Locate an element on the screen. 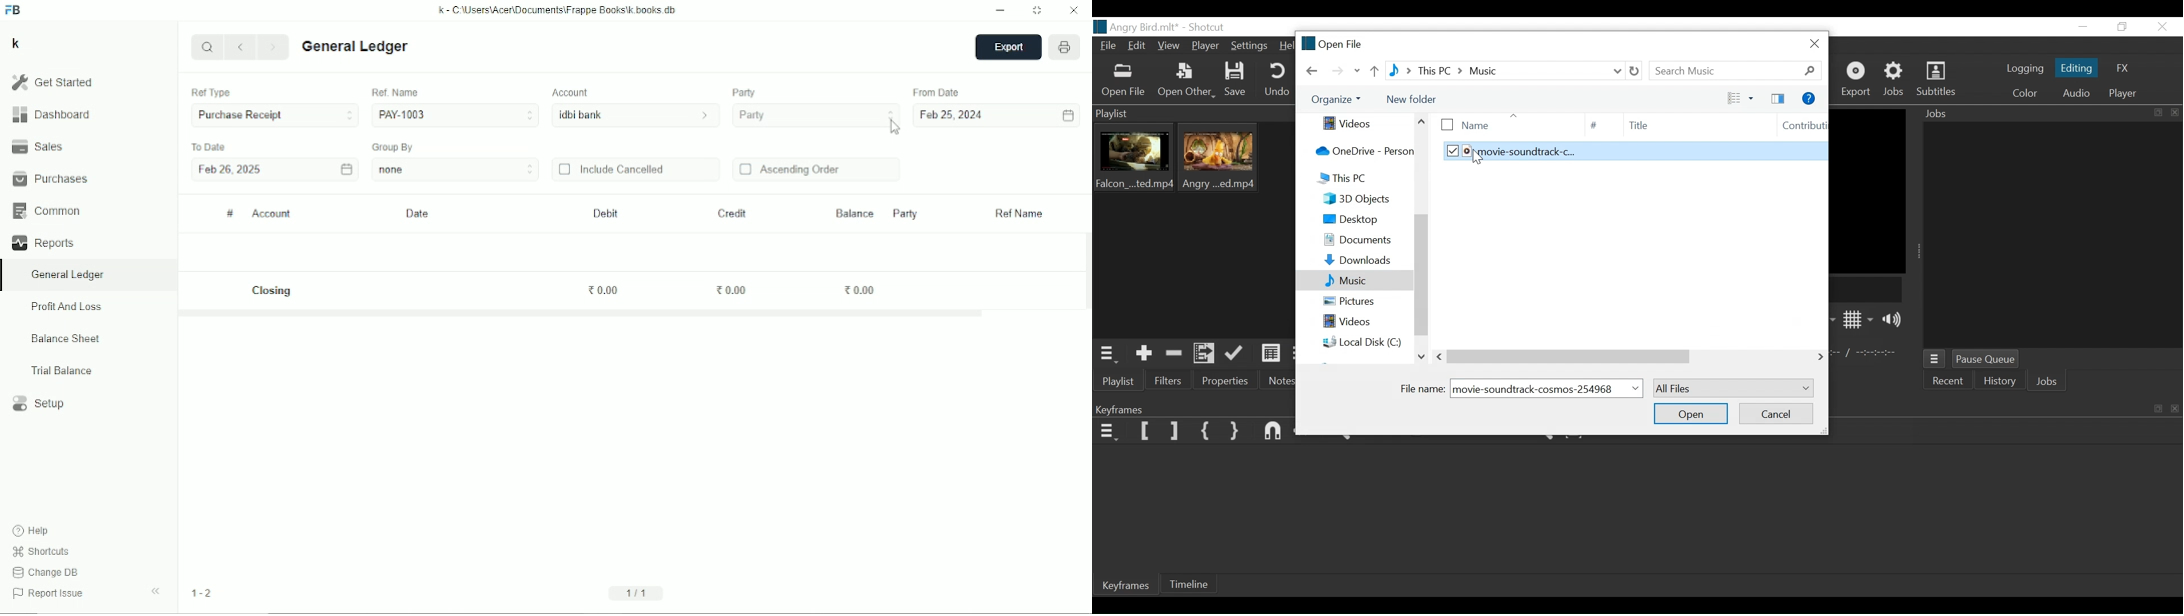 This screenshot has width=2184, height=616. Export is located at coordinates (1859, 80).